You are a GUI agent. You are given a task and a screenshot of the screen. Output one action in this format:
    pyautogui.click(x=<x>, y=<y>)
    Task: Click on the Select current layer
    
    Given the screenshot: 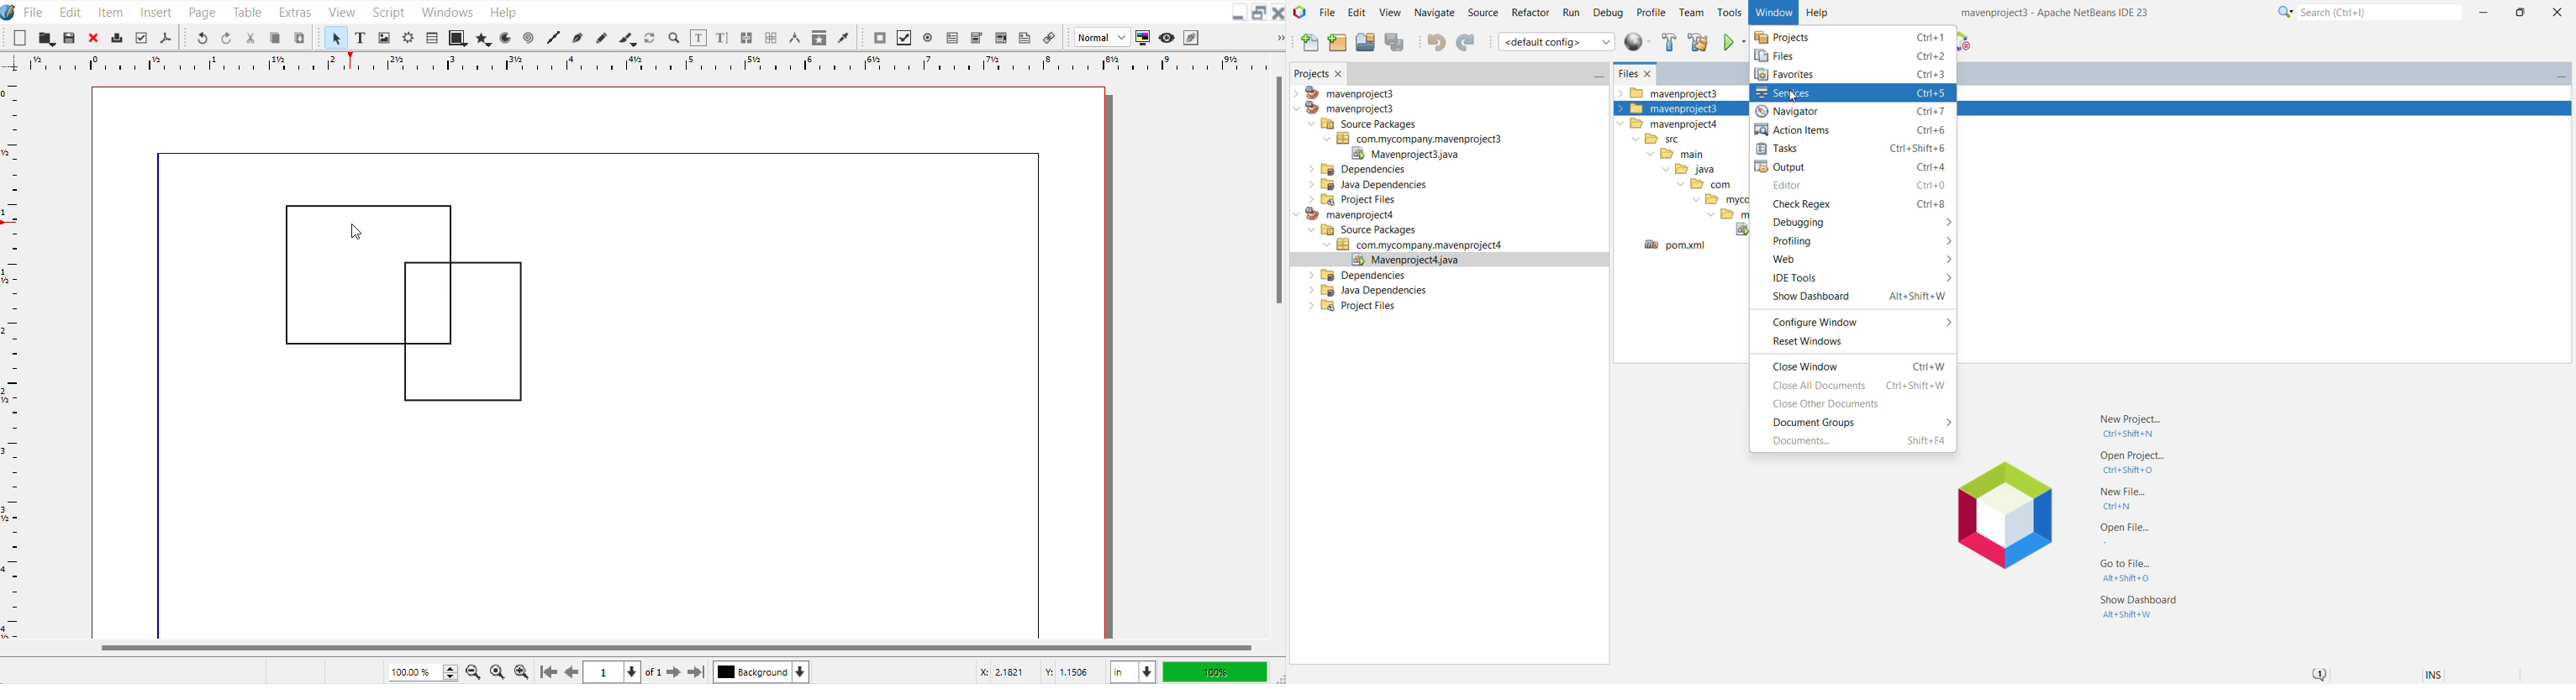 What is the action you would take?
    pyautogui.click(x=761, y=671)
    